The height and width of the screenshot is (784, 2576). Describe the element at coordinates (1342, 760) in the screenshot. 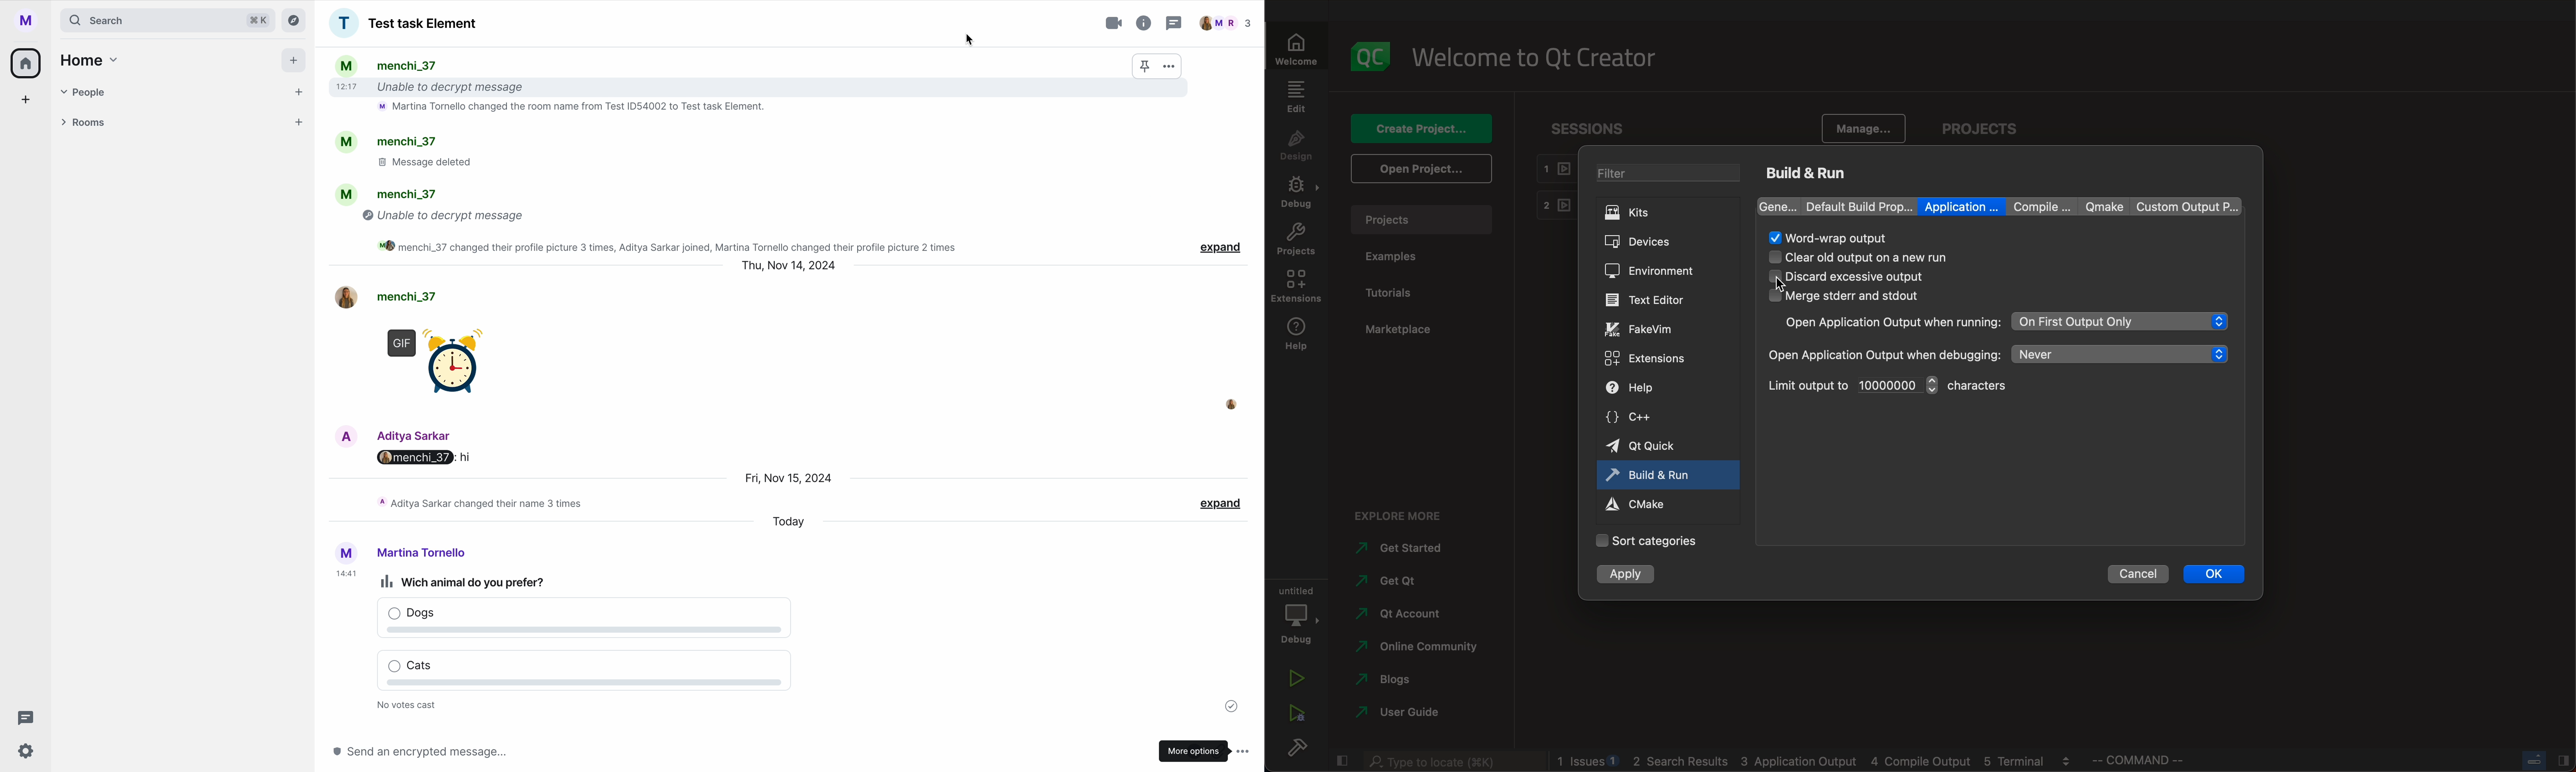

I see `close slidebar` at that location.